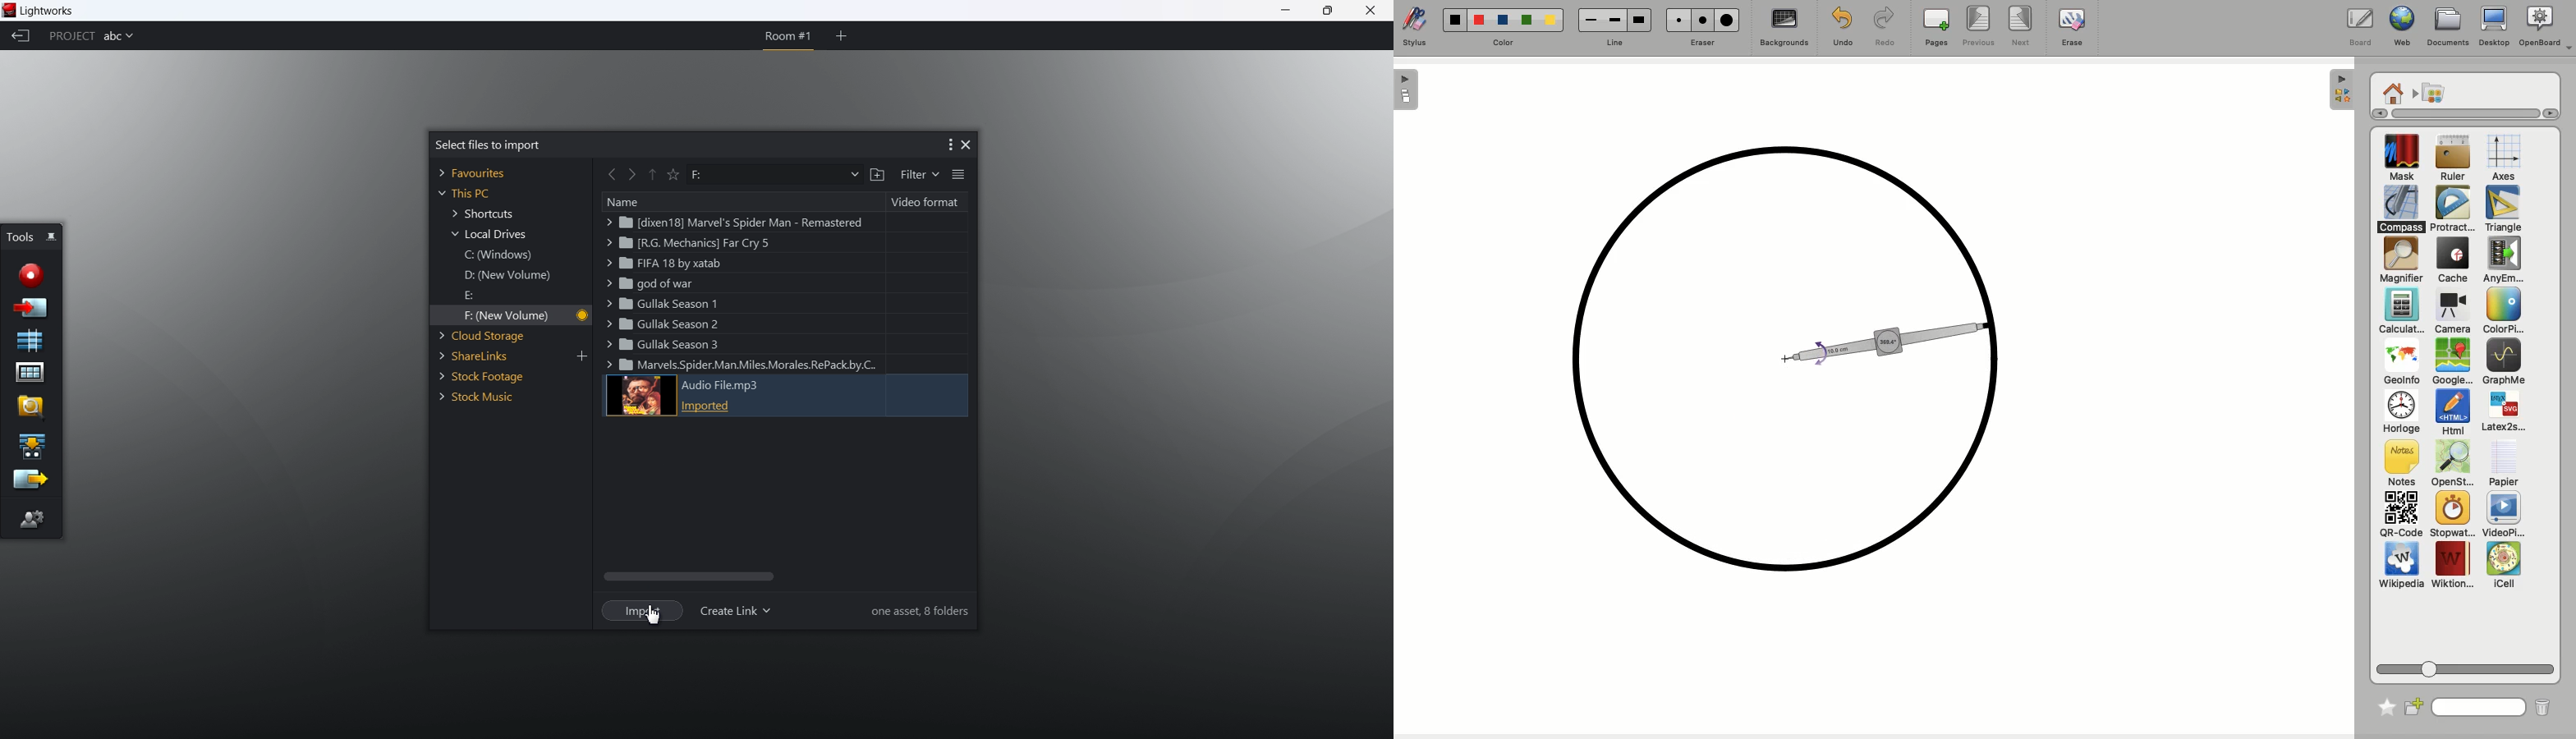 The height and width of the screenshot is (756, 2576). What do you see at coordinates (2500, 312) in the screenshot?
I see `Color` at bounding box center [2500, 312].